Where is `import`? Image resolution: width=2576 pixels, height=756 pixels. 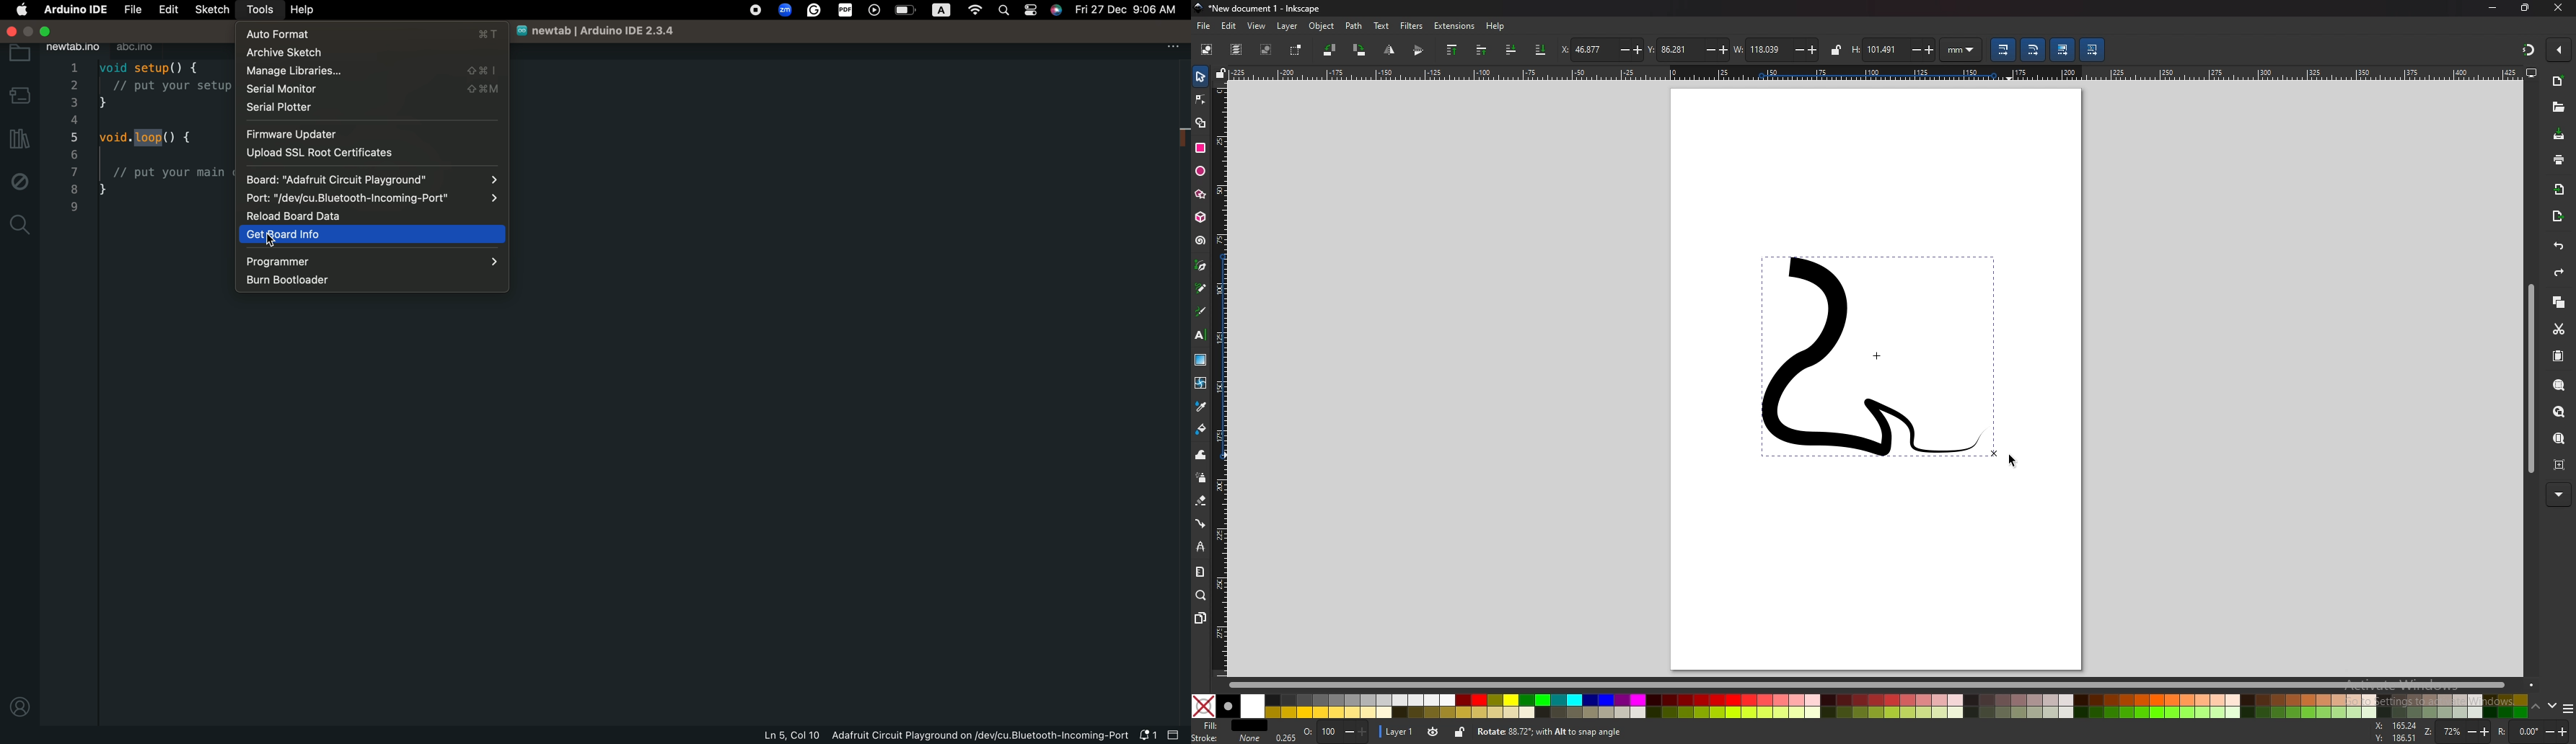
import is located at coordinates (2559, 190).